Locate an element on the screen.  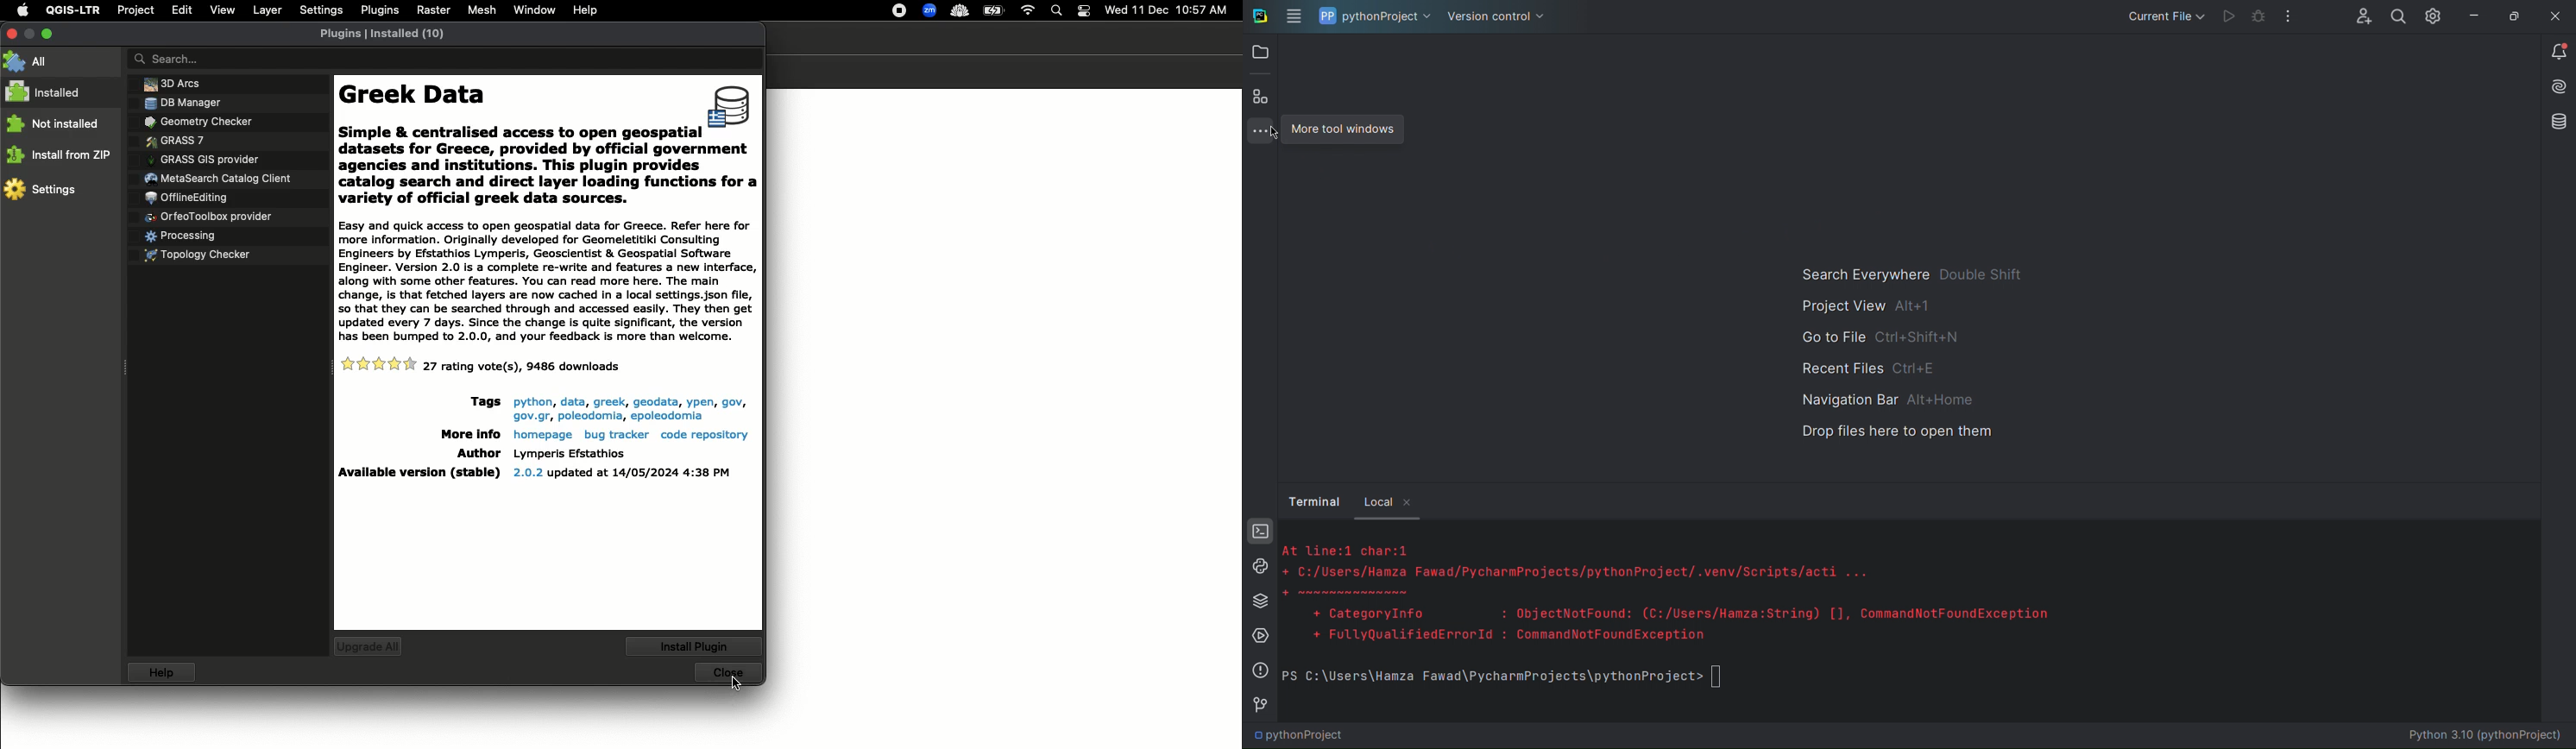
Date time is located at coordinates (1168, 9).